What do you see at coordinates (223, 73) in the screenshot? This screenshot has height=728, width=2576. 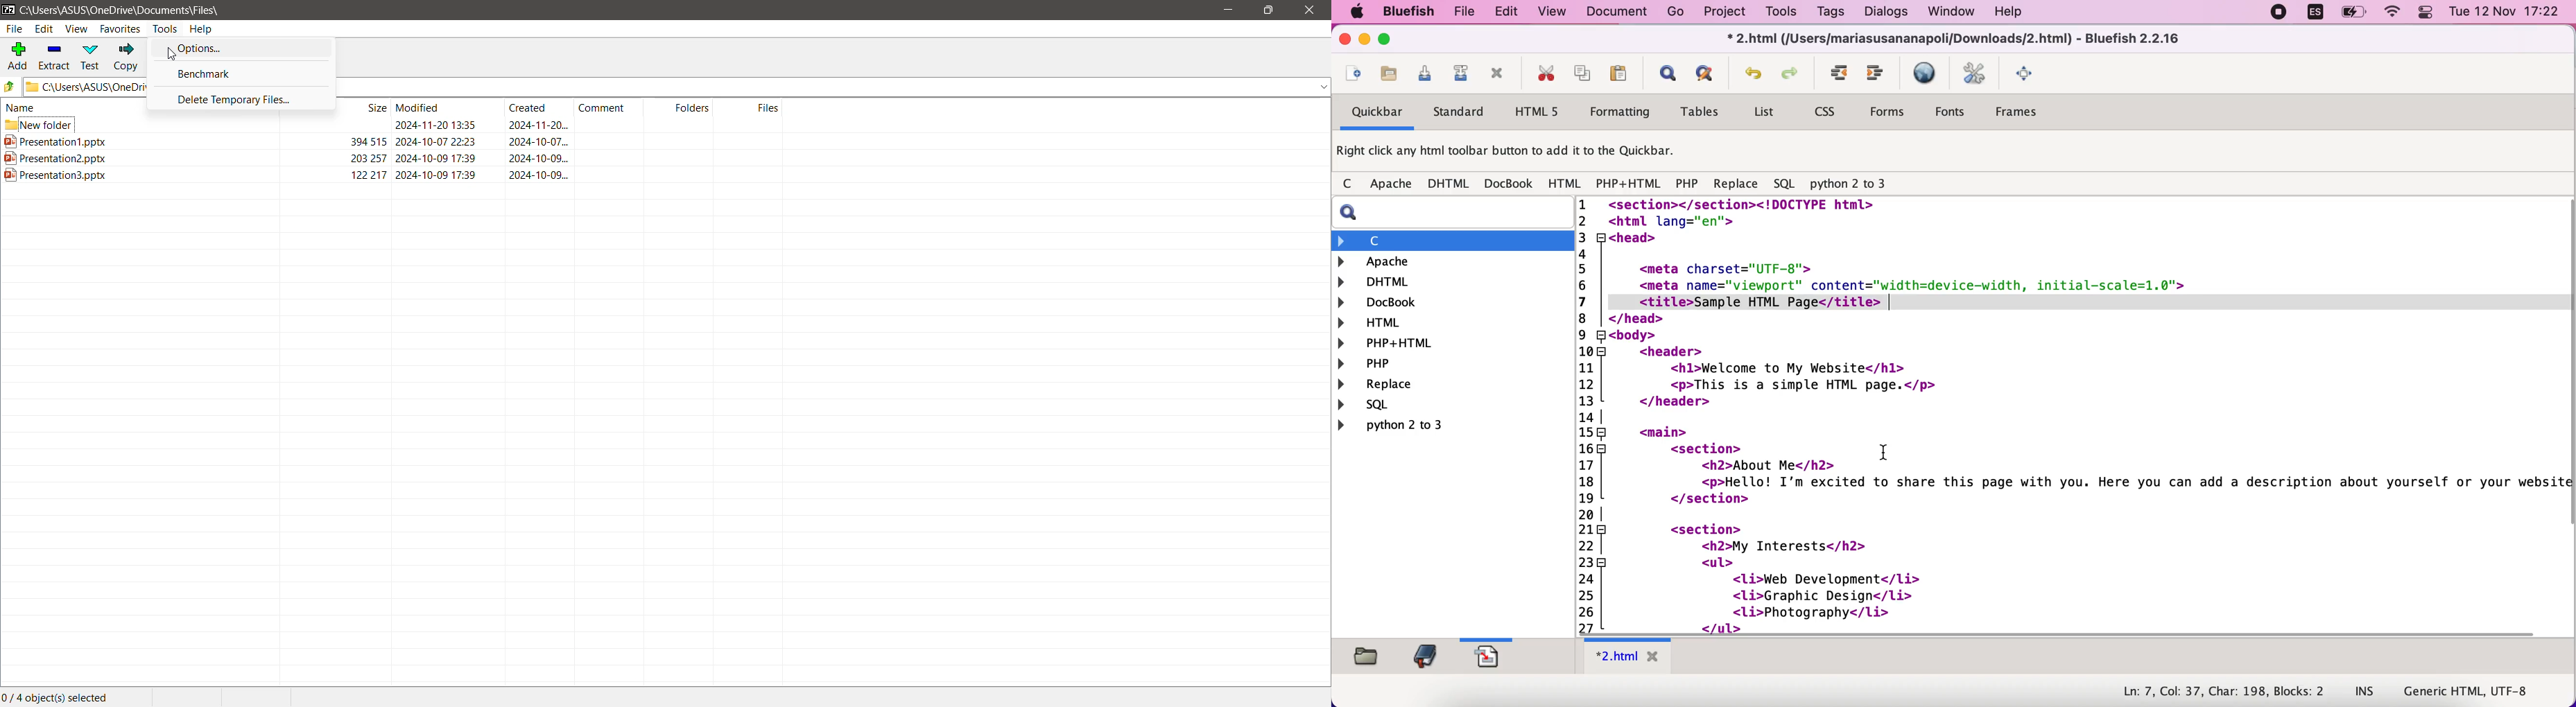 I see `Benchmark` at bounding box center [223, 73].